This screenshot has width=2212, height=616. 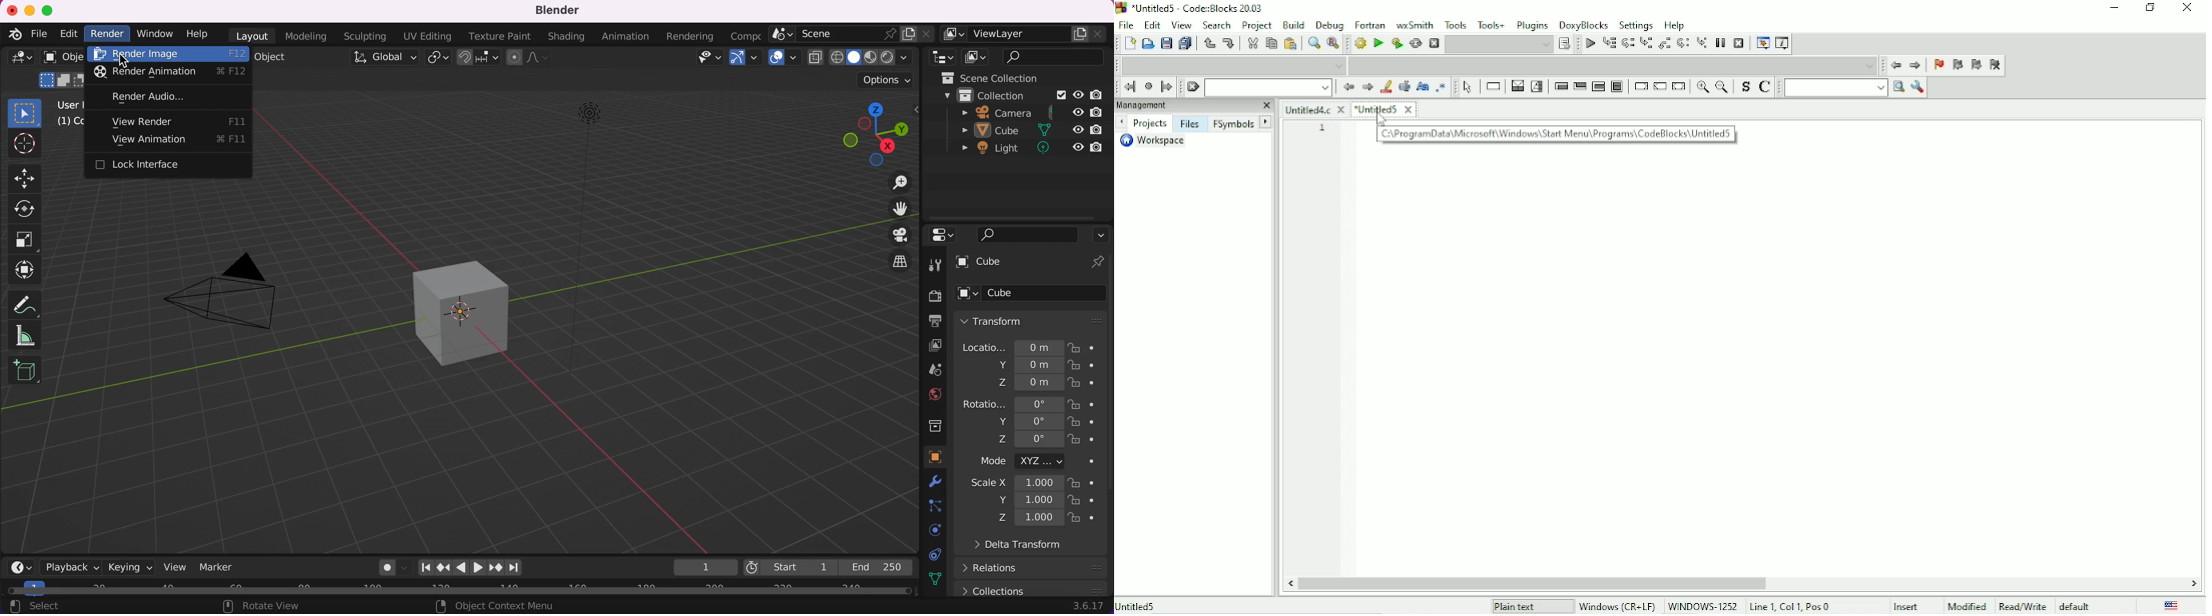 I want to click on Minimize, so click(x=2115, y=8).